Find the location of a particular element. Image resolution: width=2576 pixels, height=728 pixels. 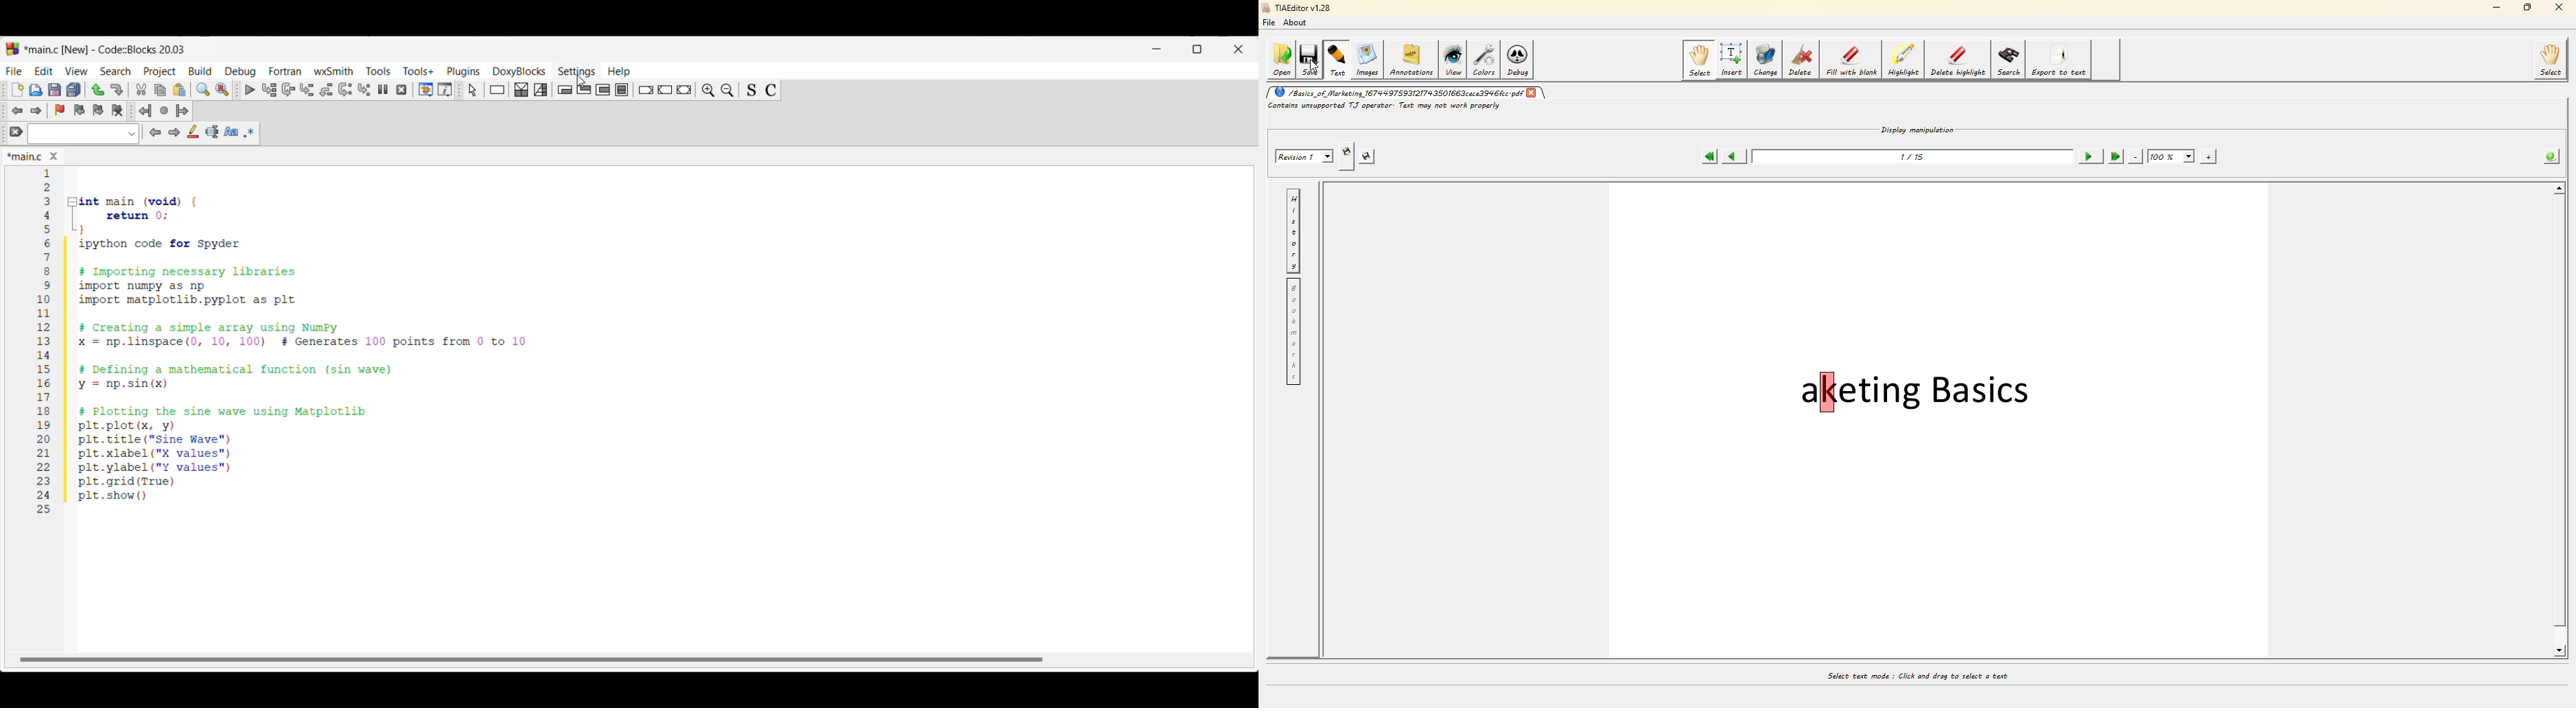

Close interface is located at coordinates (1239, 49).